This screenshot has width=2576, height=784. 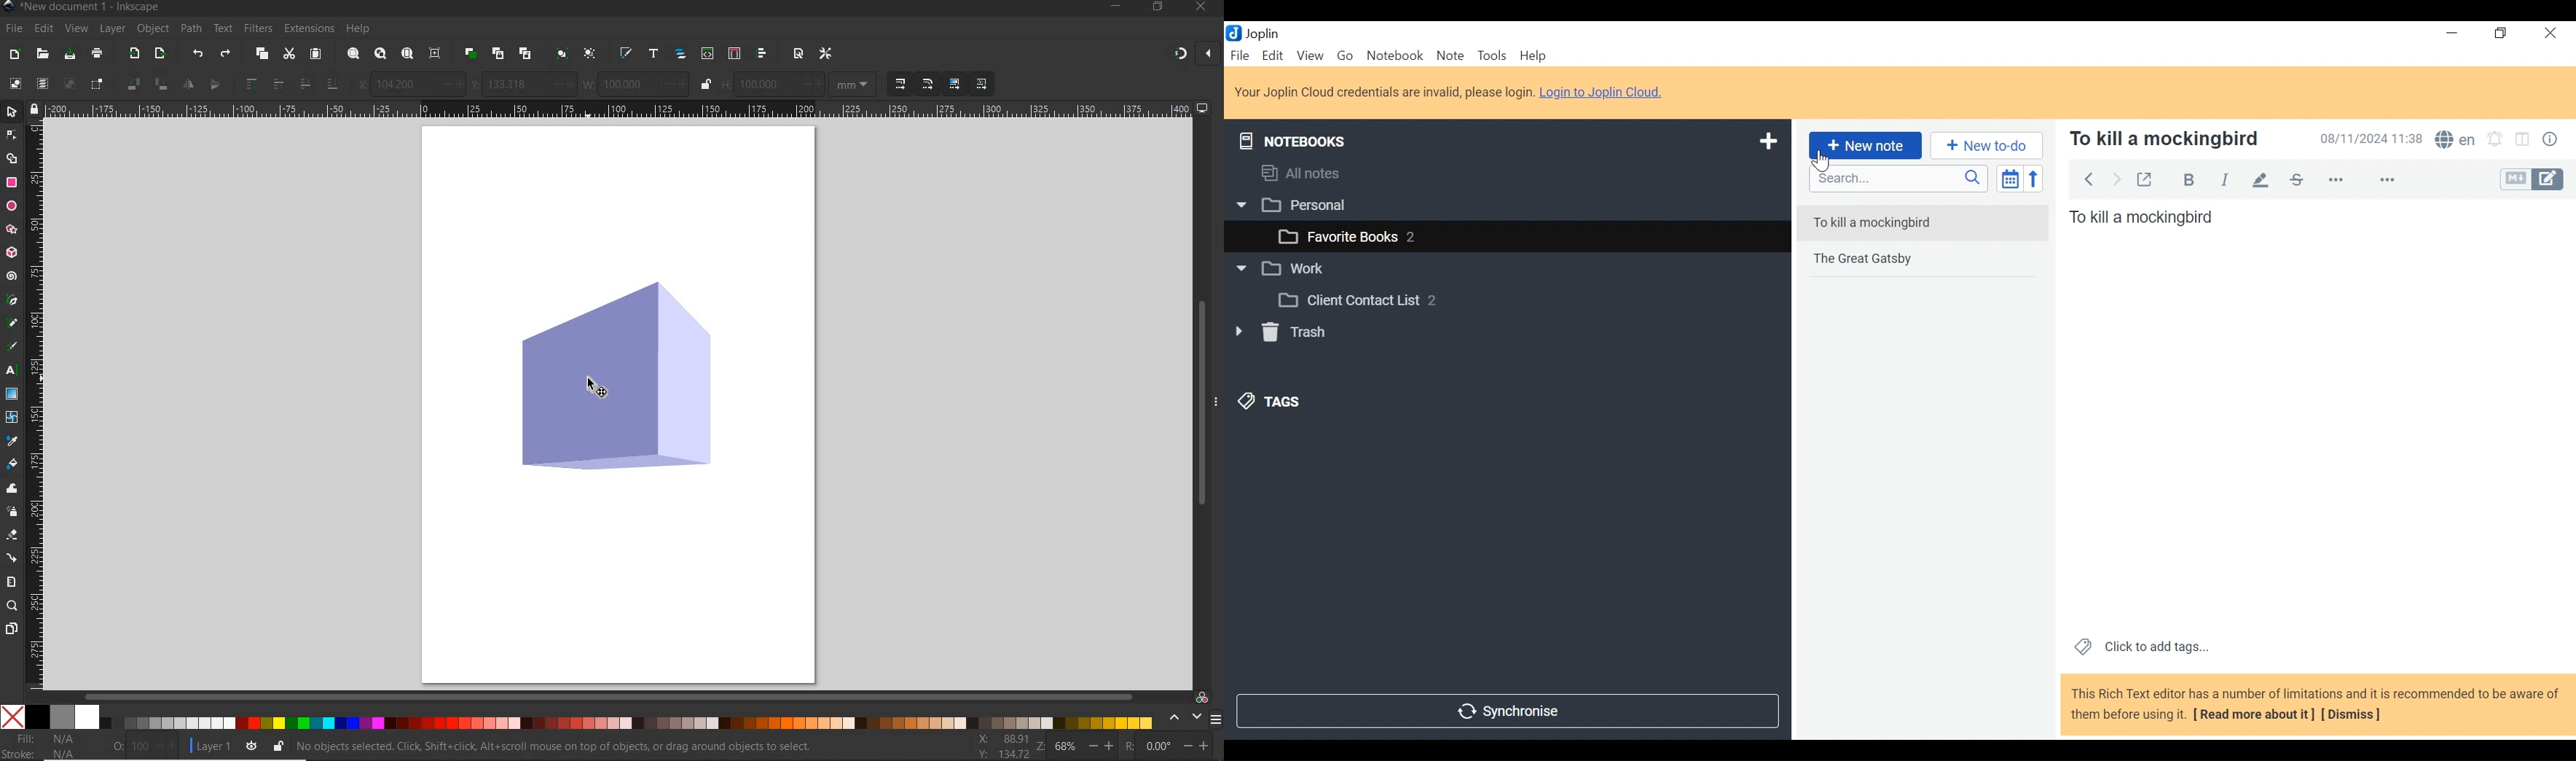 I want to click on SNODE TOOL, so click(x=11, y=135).